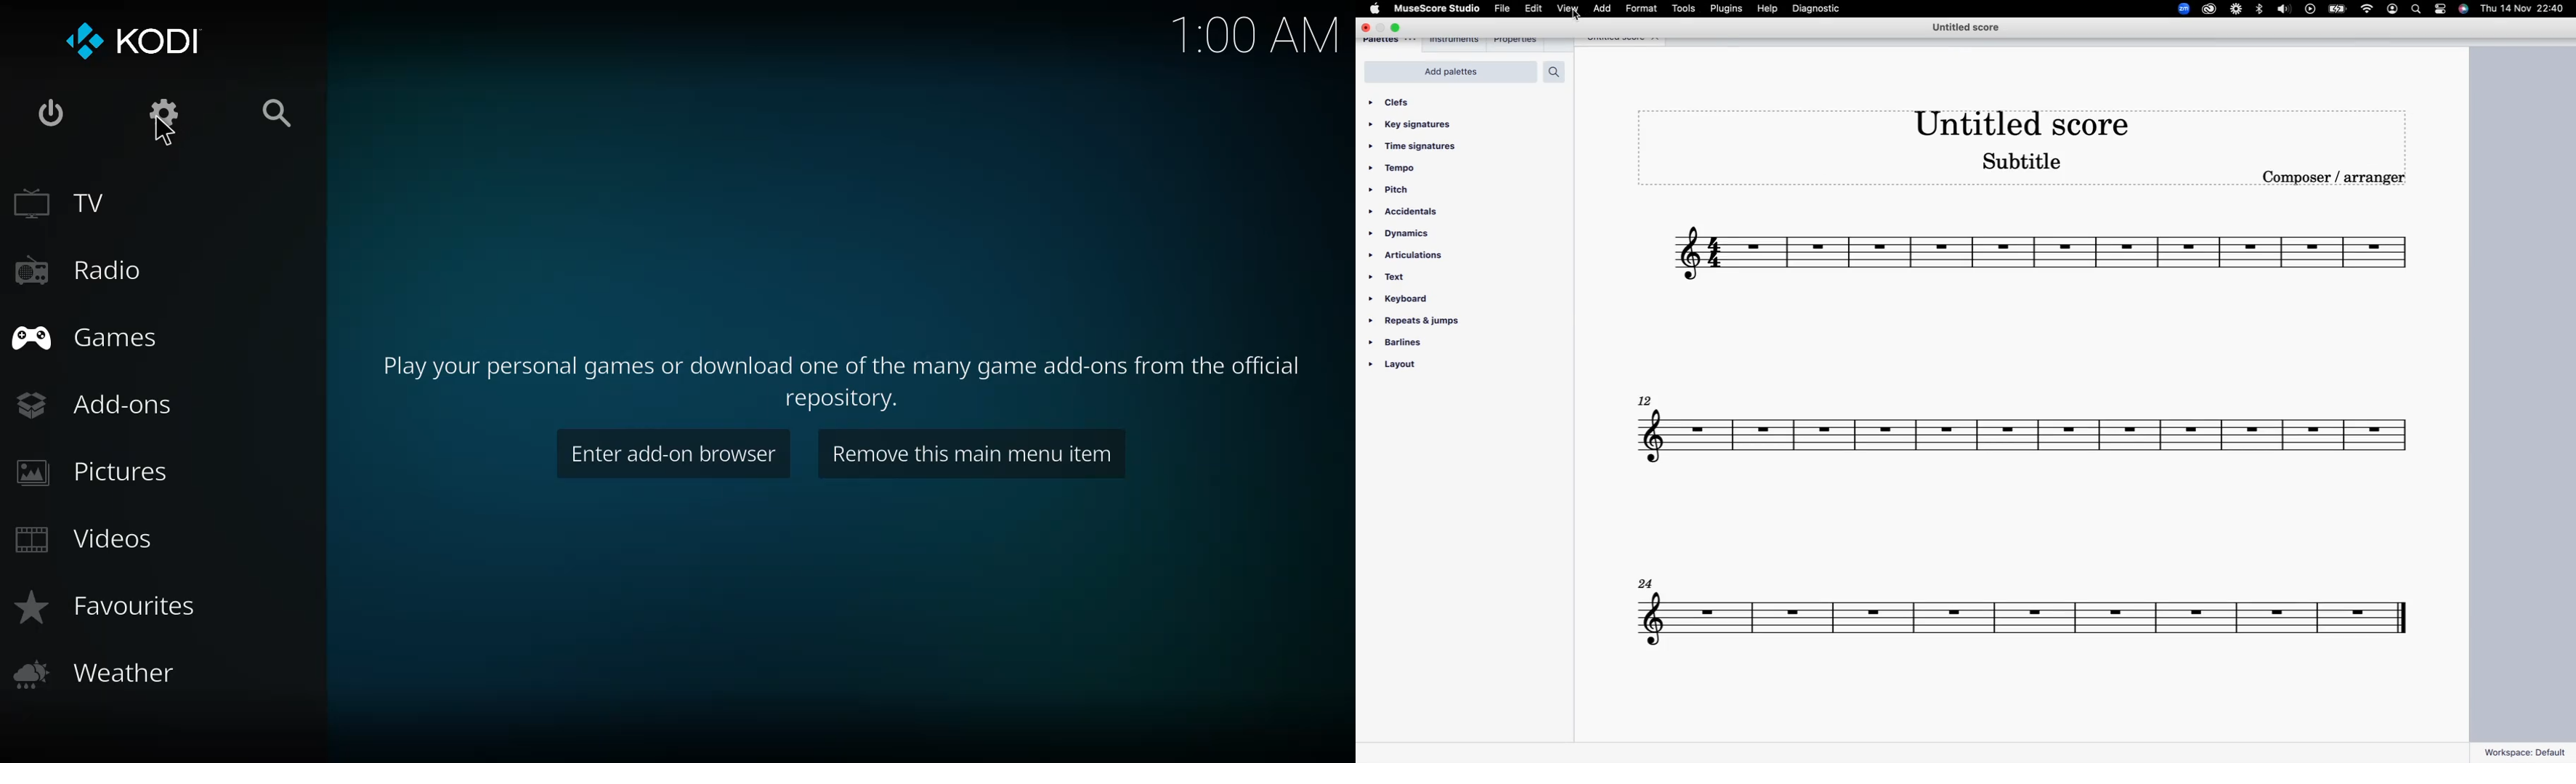  What do you see at coordinates (100, 404) in the screenshot?
I see `add-ons` at bounding box center [100, 404].